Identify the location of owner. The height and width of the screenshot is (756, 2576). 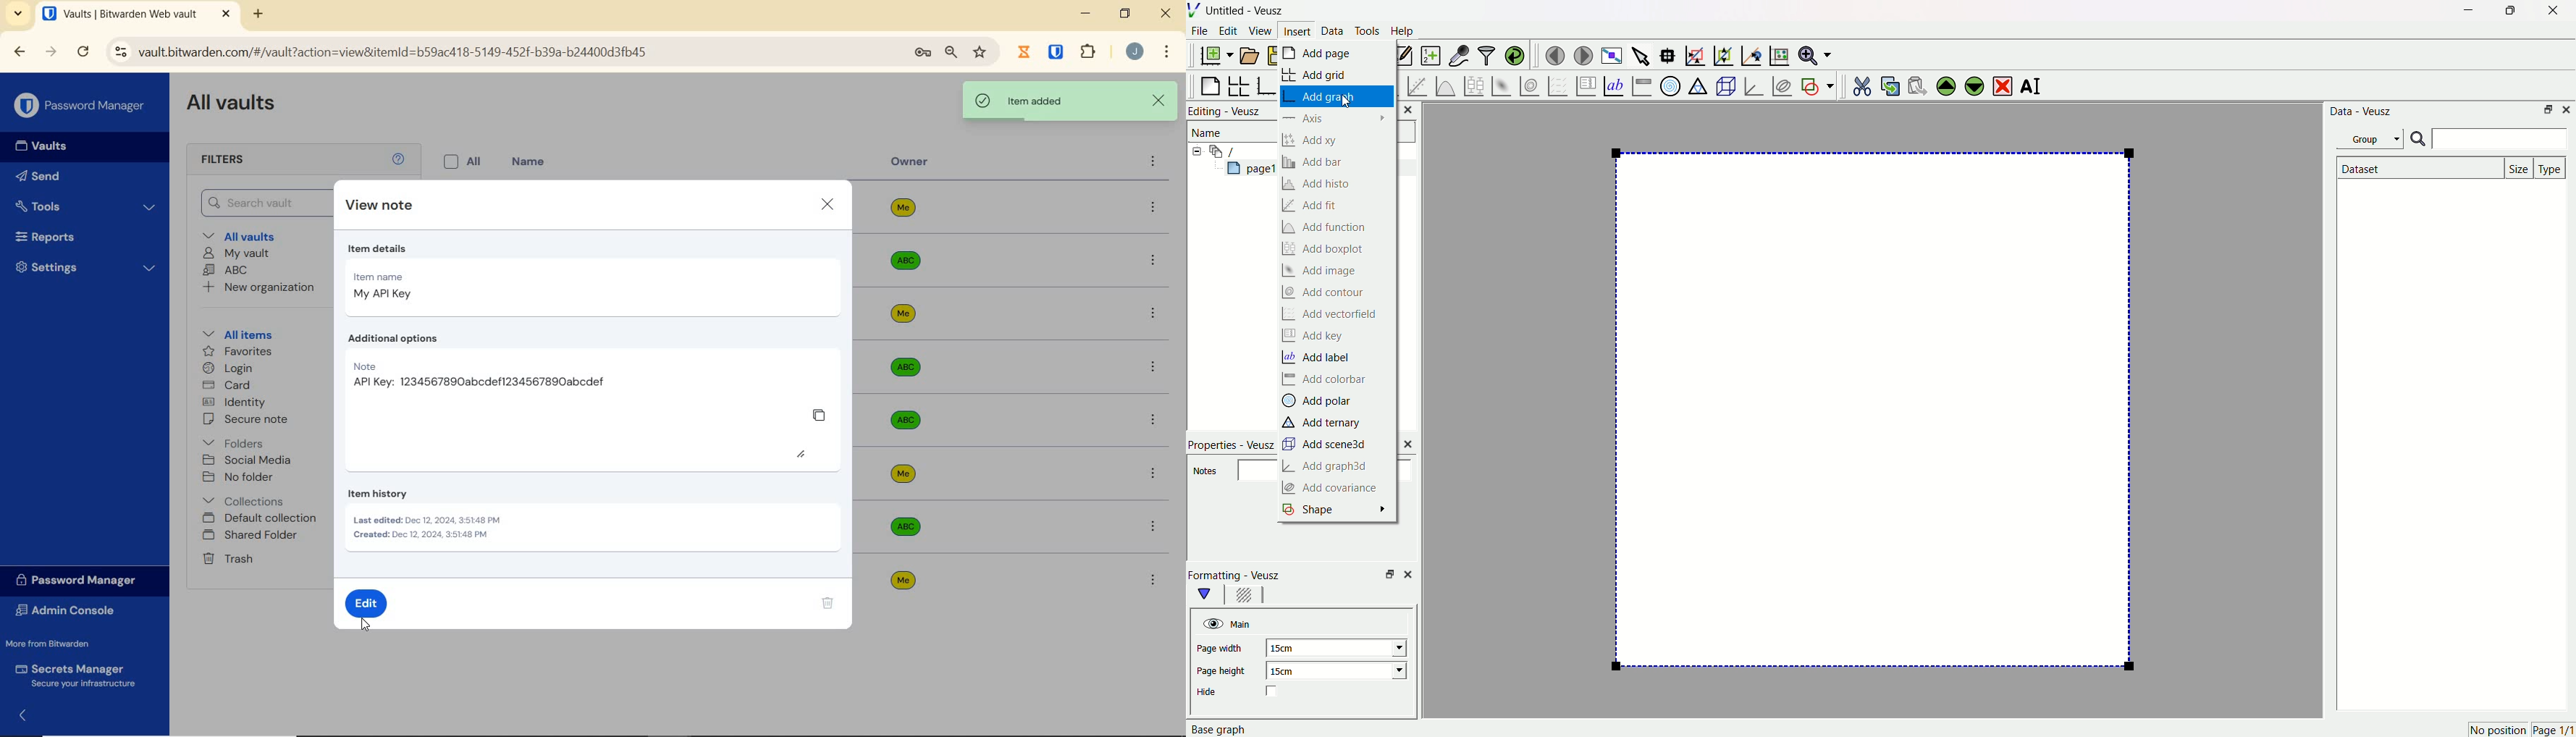
(910, 163).